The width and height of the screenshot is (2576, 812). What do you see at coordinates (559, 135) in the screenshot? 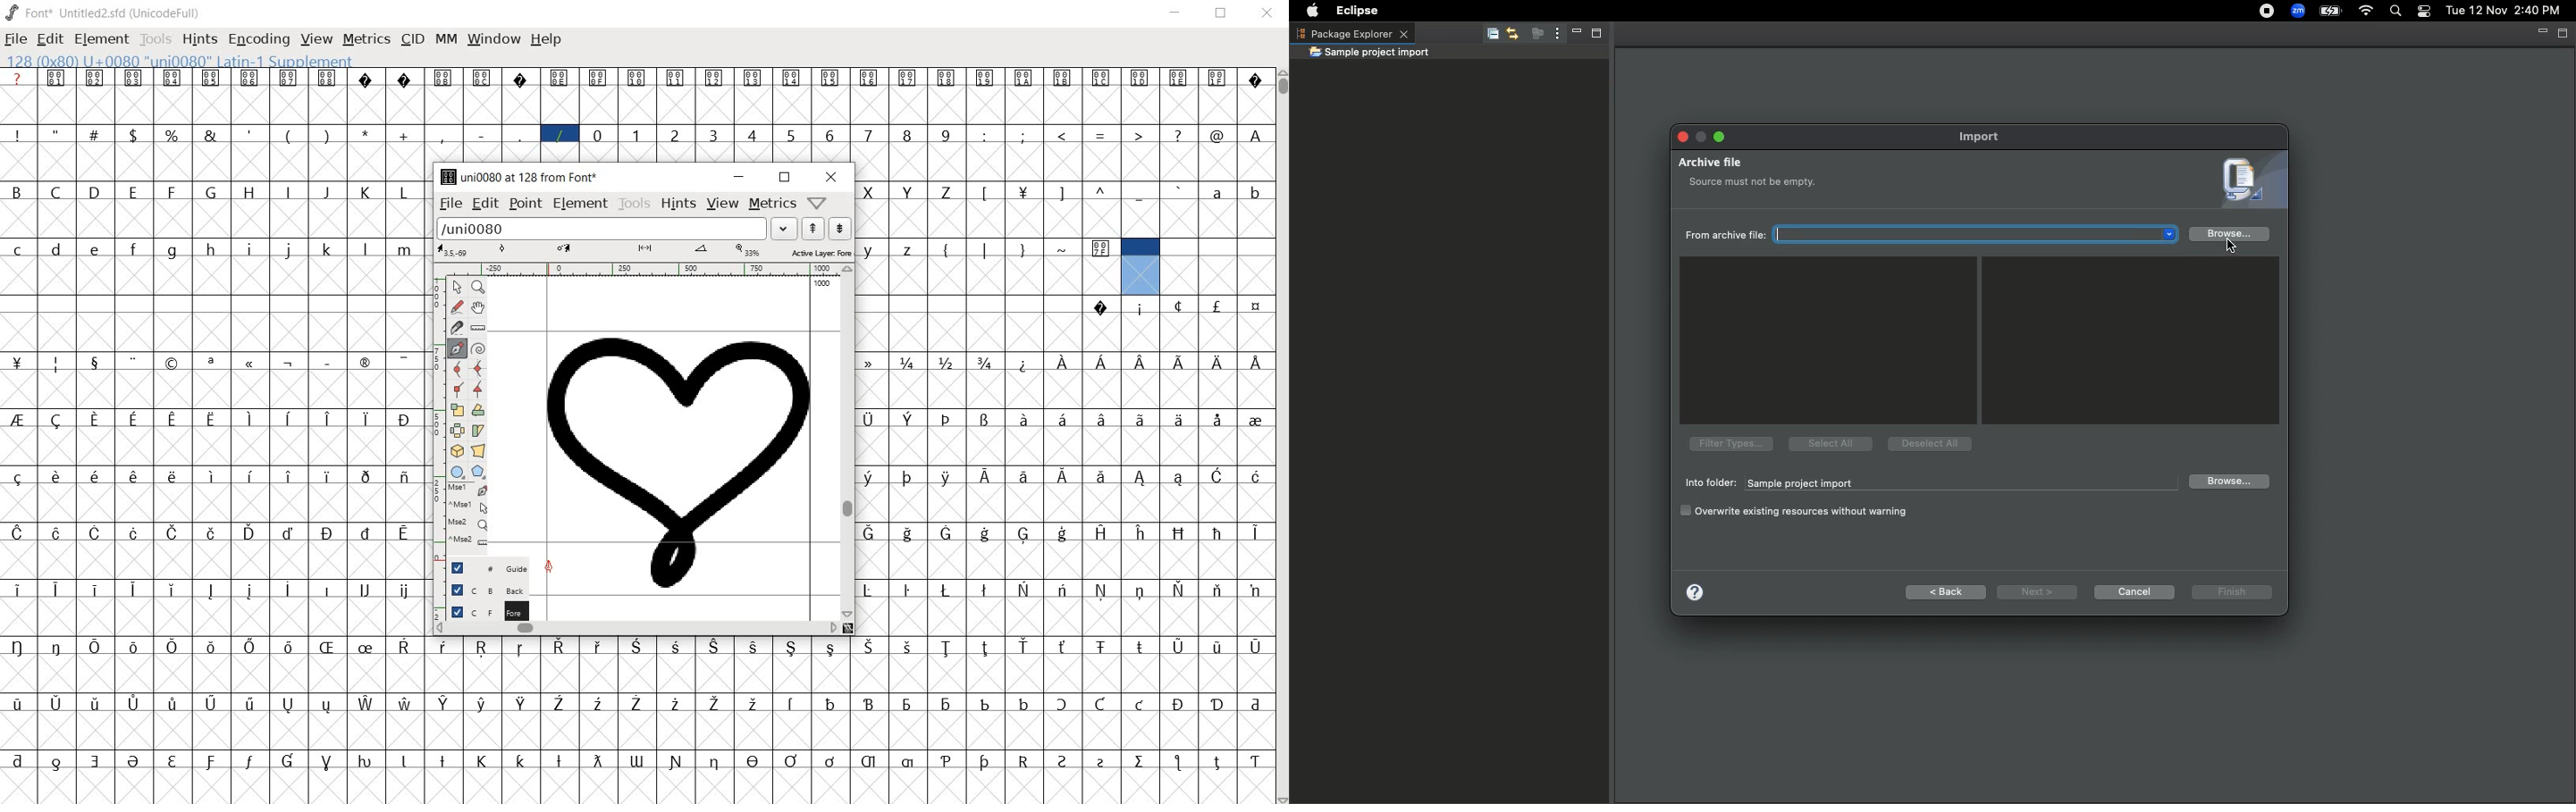
I see `glyph` at bounding box center [559, 135].